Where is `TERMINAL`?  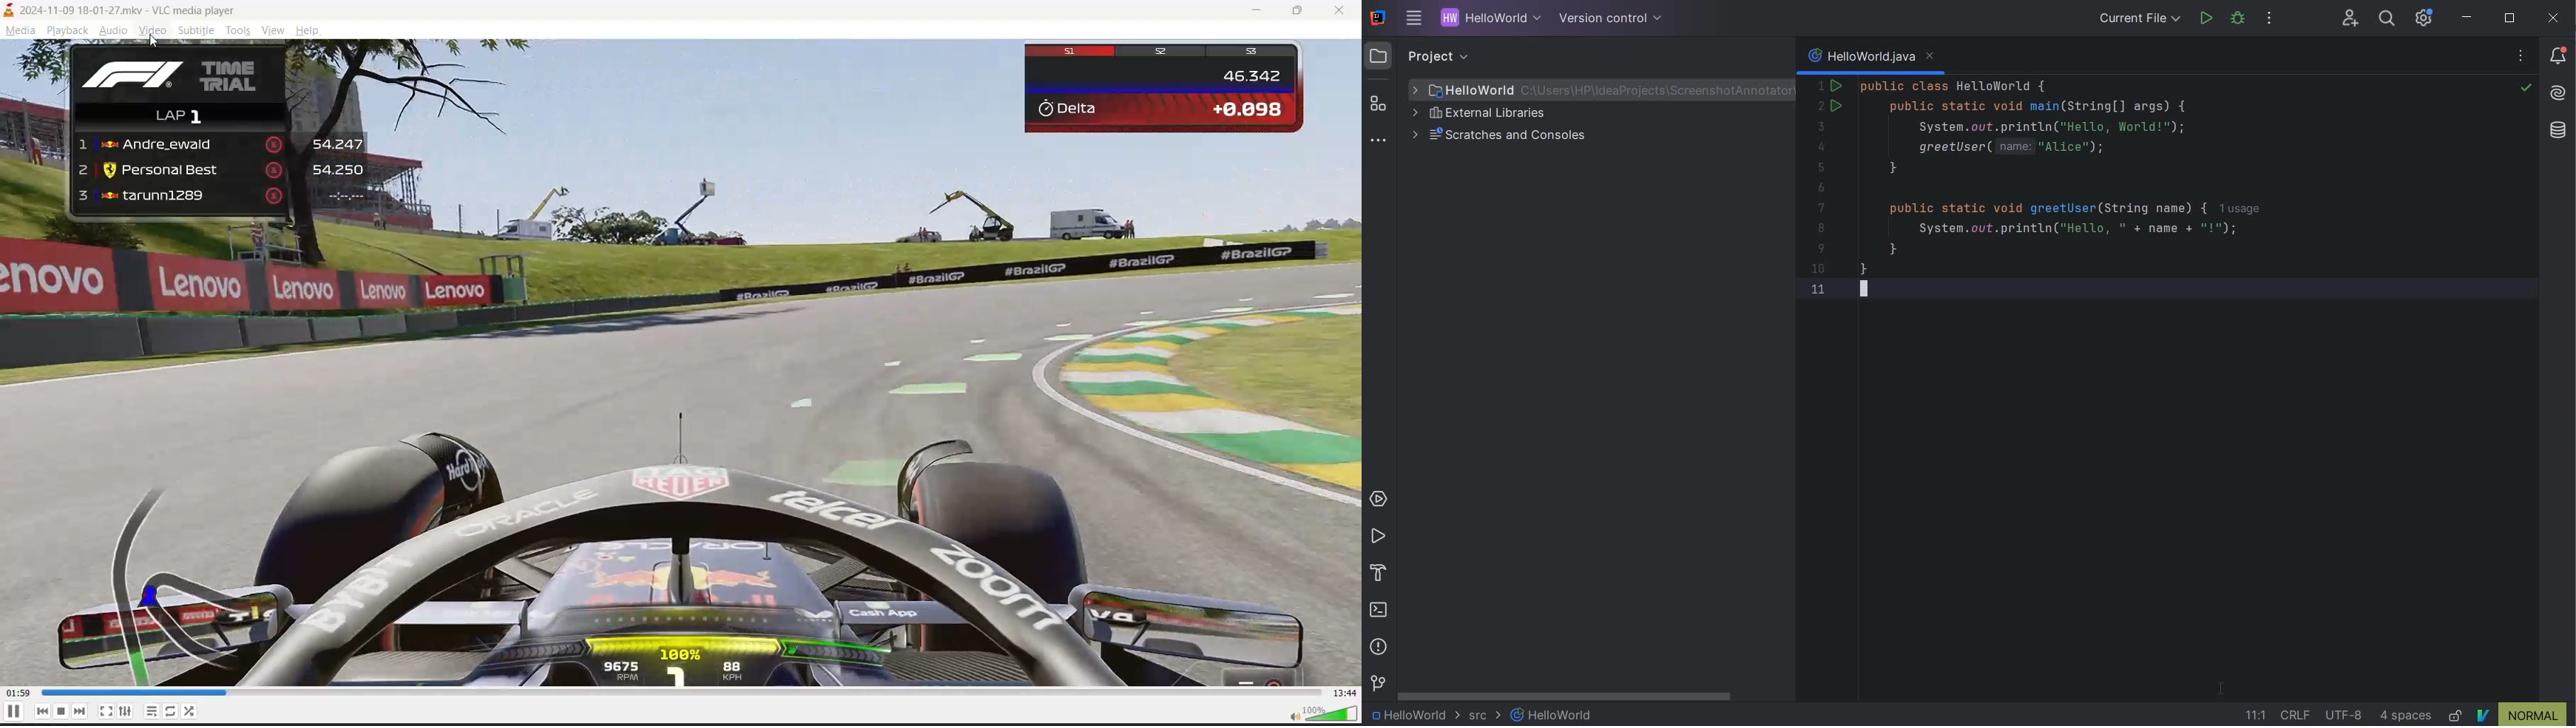 TERMINAL is located at coordinates (1379, 611).